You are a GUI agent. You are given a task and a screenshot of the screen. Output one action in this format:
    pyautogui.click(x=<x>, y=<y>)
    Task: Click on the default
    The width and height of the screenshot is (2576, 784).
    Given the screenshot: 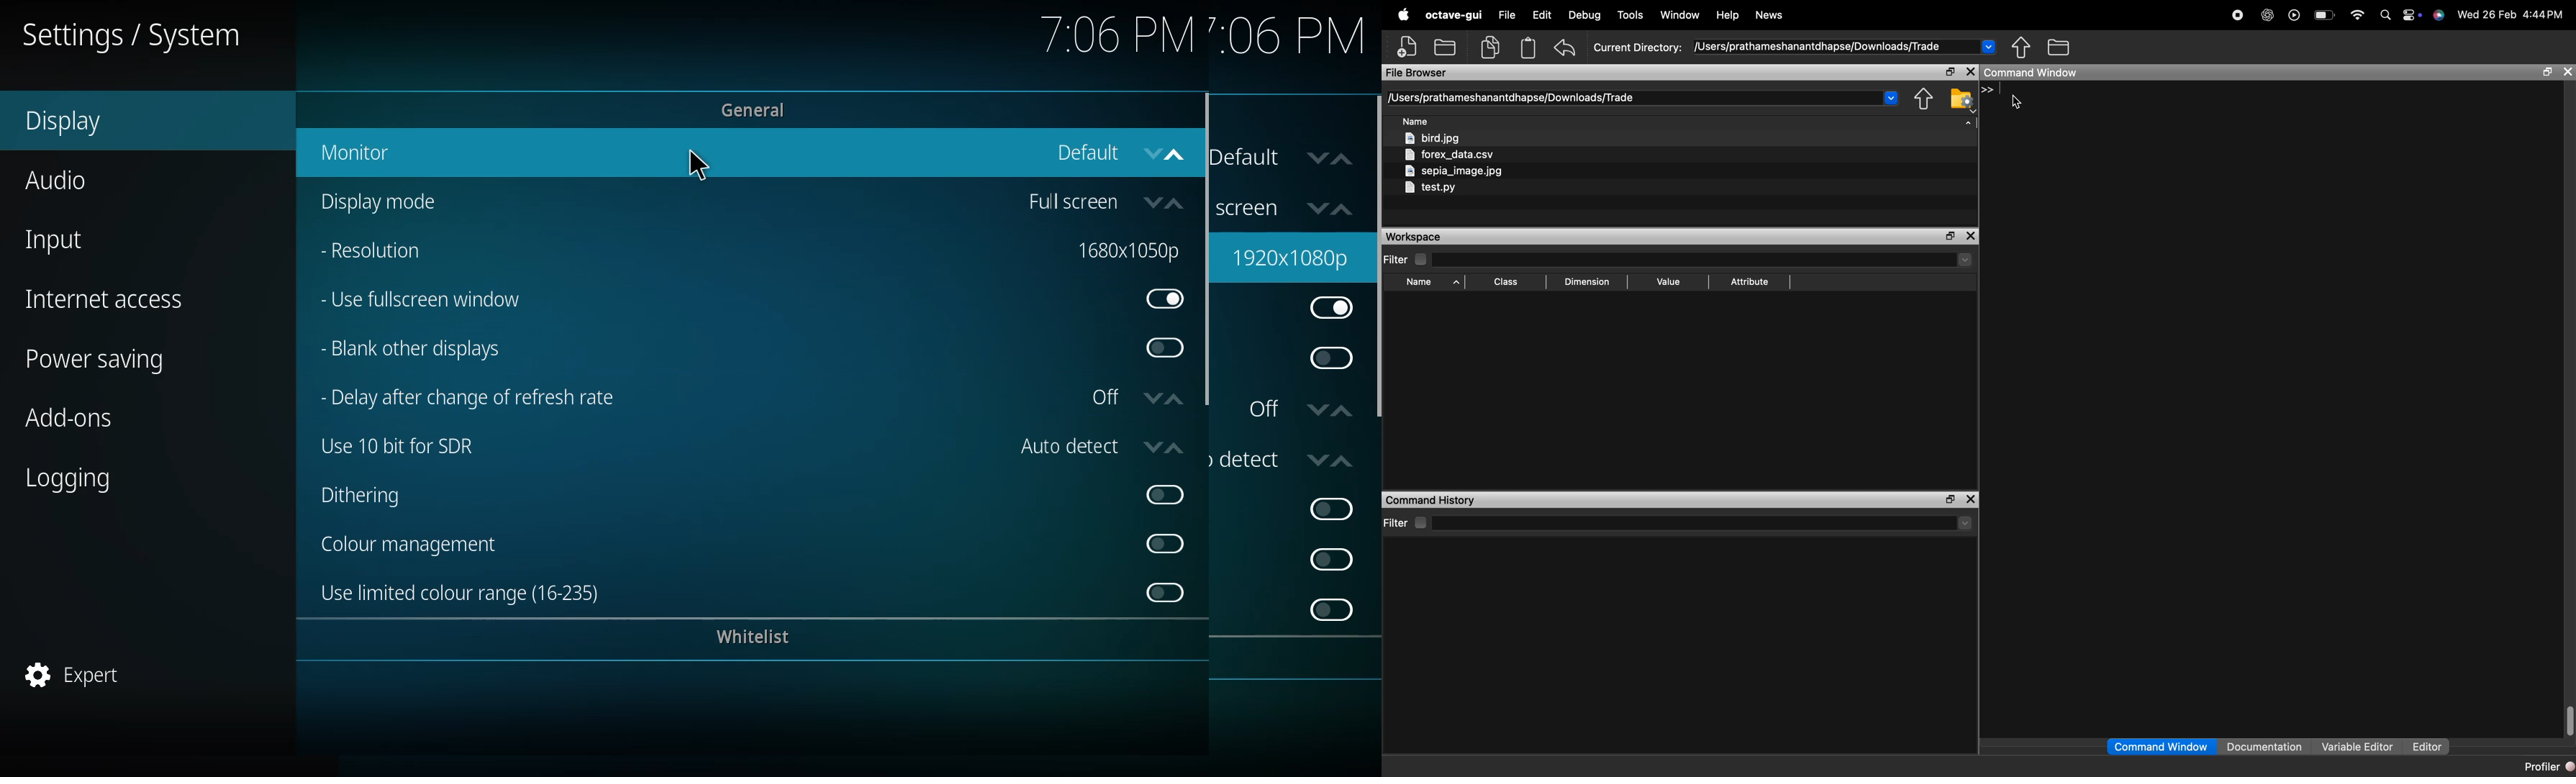 What is the action you would take?
    pyautogui.click(x=1119, y=153)
    